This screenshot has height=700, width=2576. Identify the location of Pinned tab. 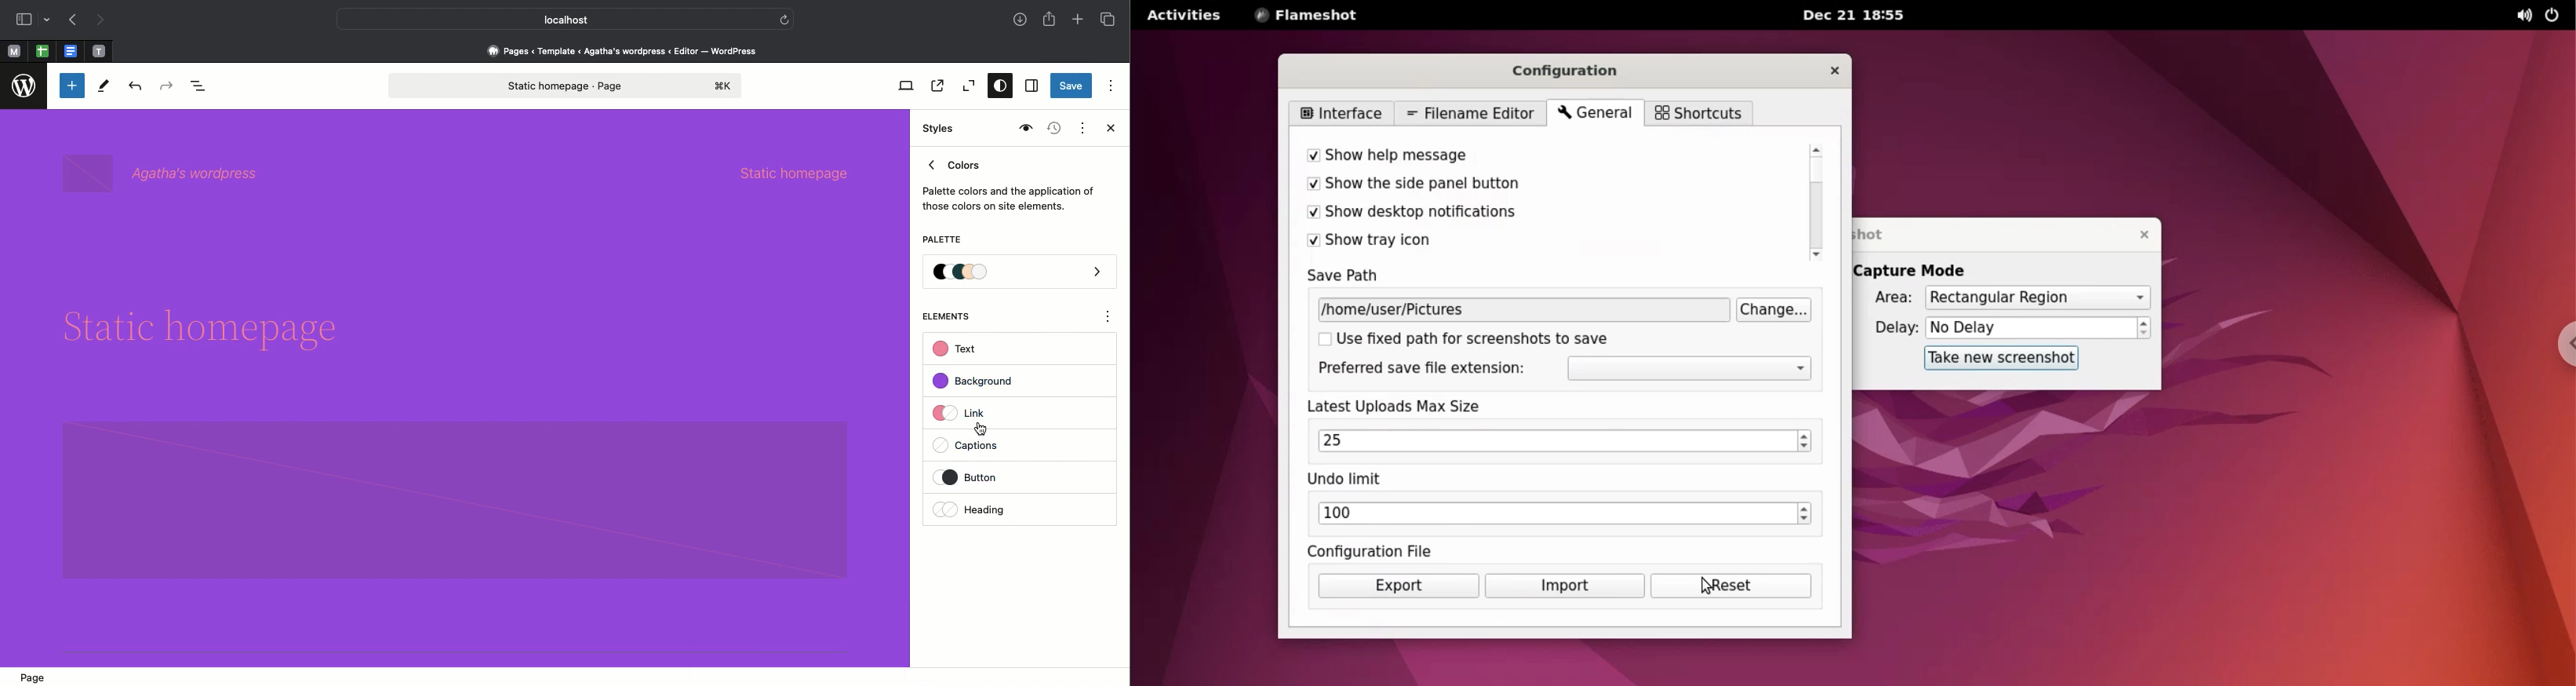
(42, 52).